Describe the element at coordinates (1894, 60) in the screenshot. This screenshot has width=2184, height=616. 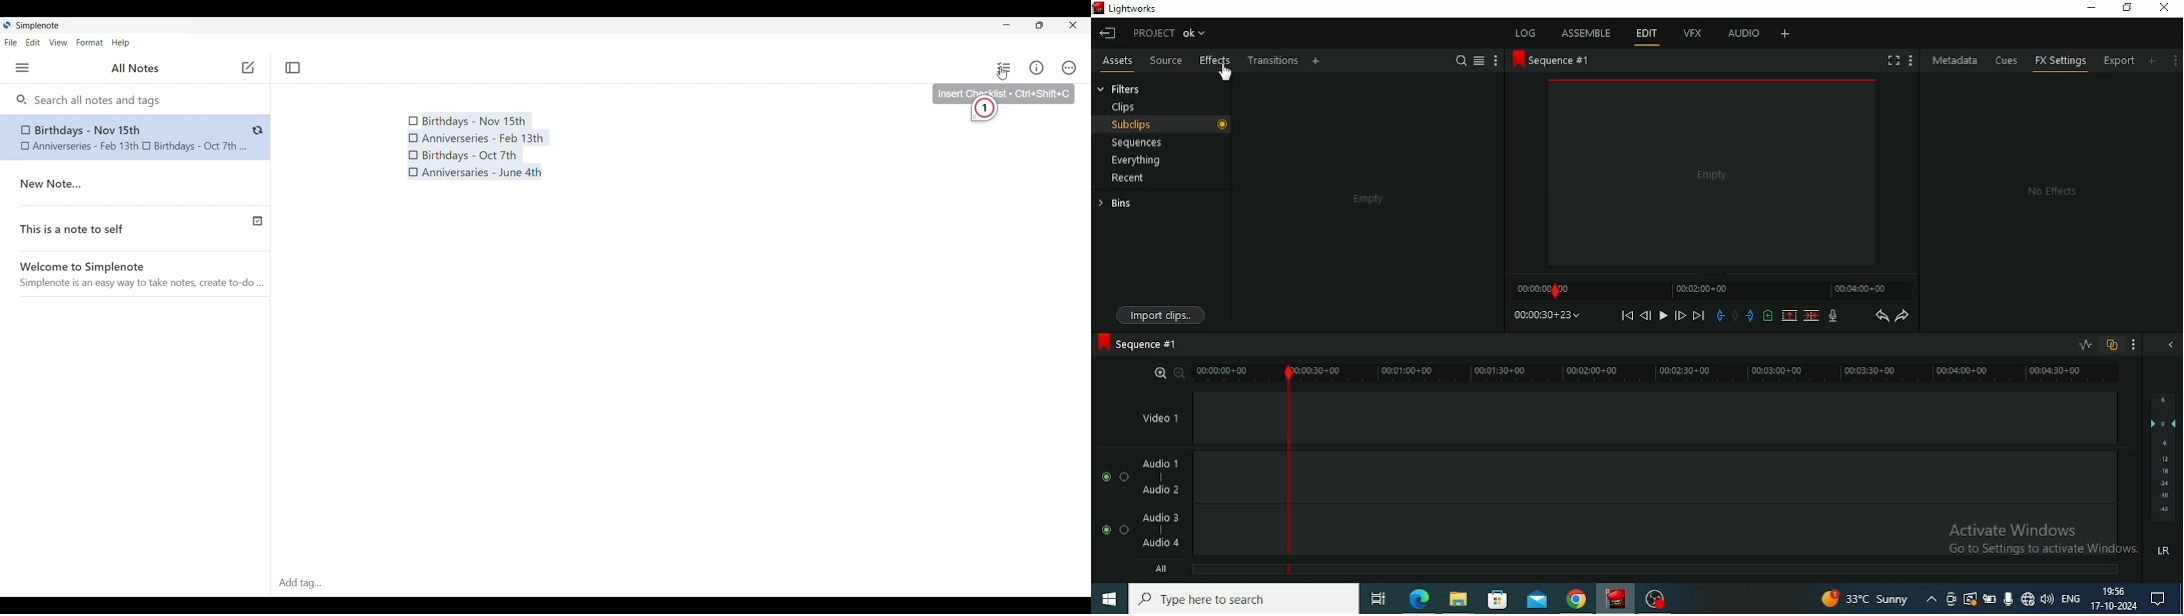
I see `Full screen` at that location.